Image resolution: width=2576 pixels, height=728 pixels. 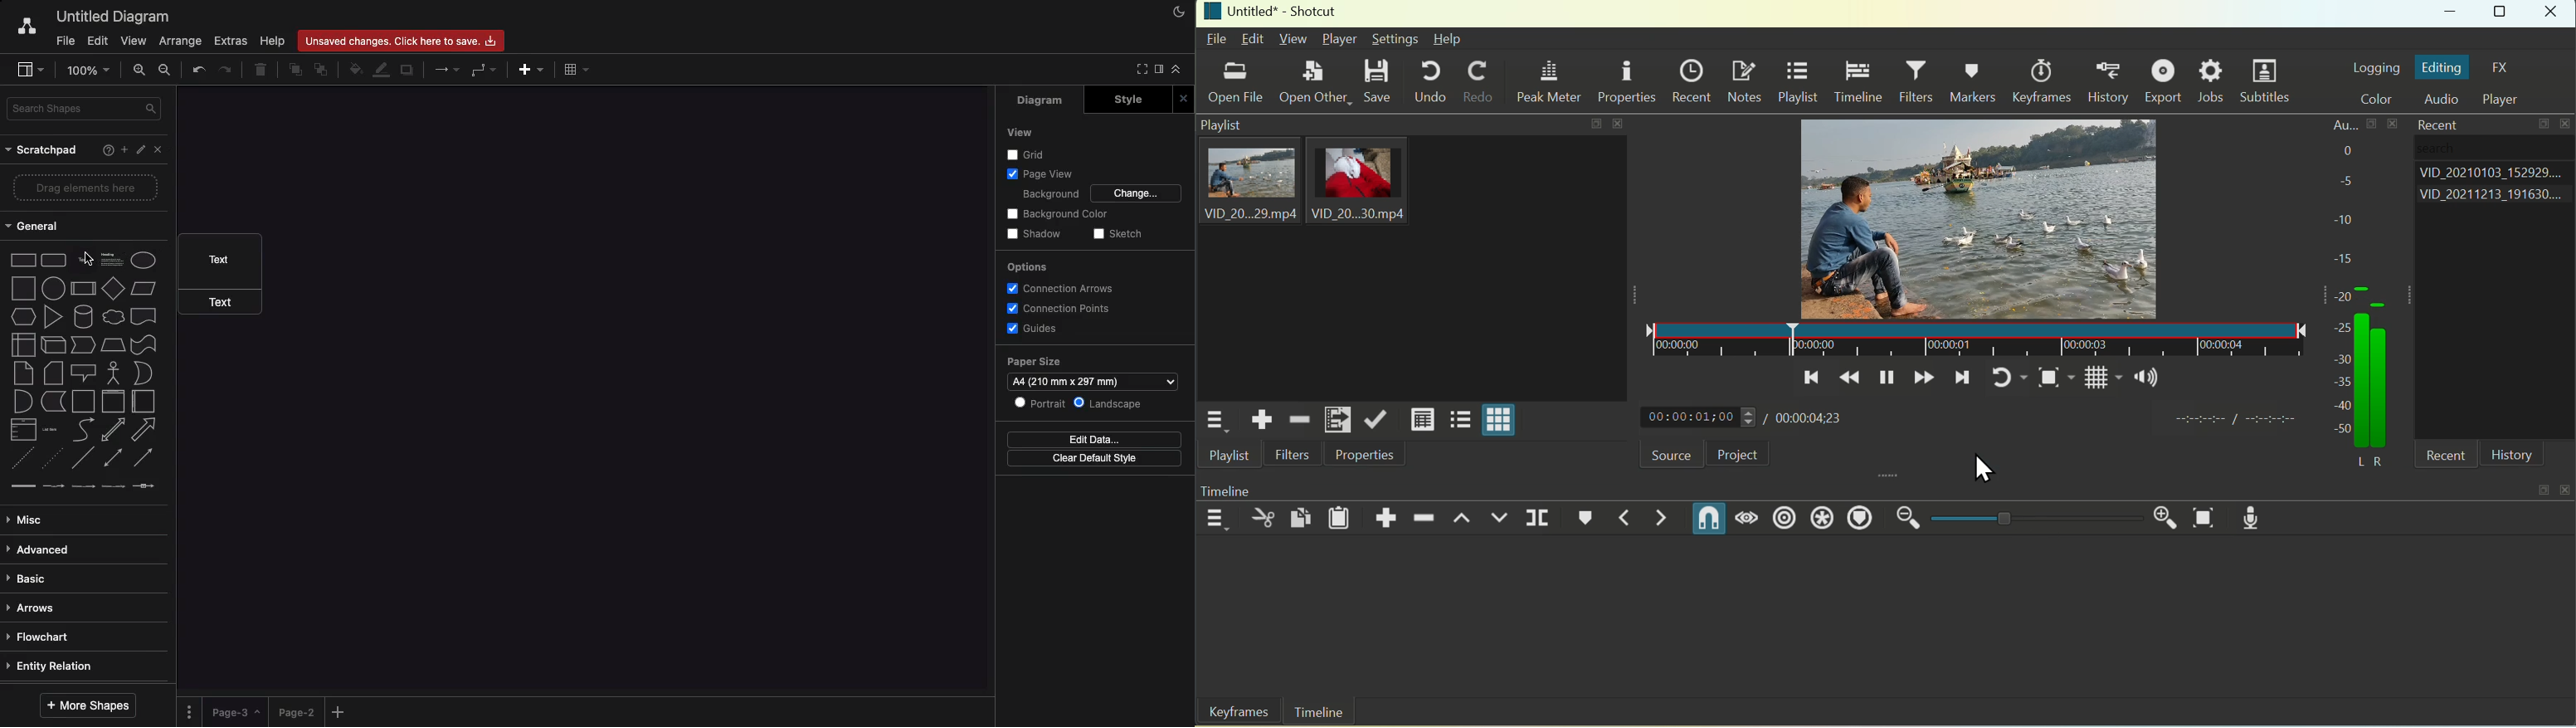 I want to click on arrow, so click(x=144, y=430).